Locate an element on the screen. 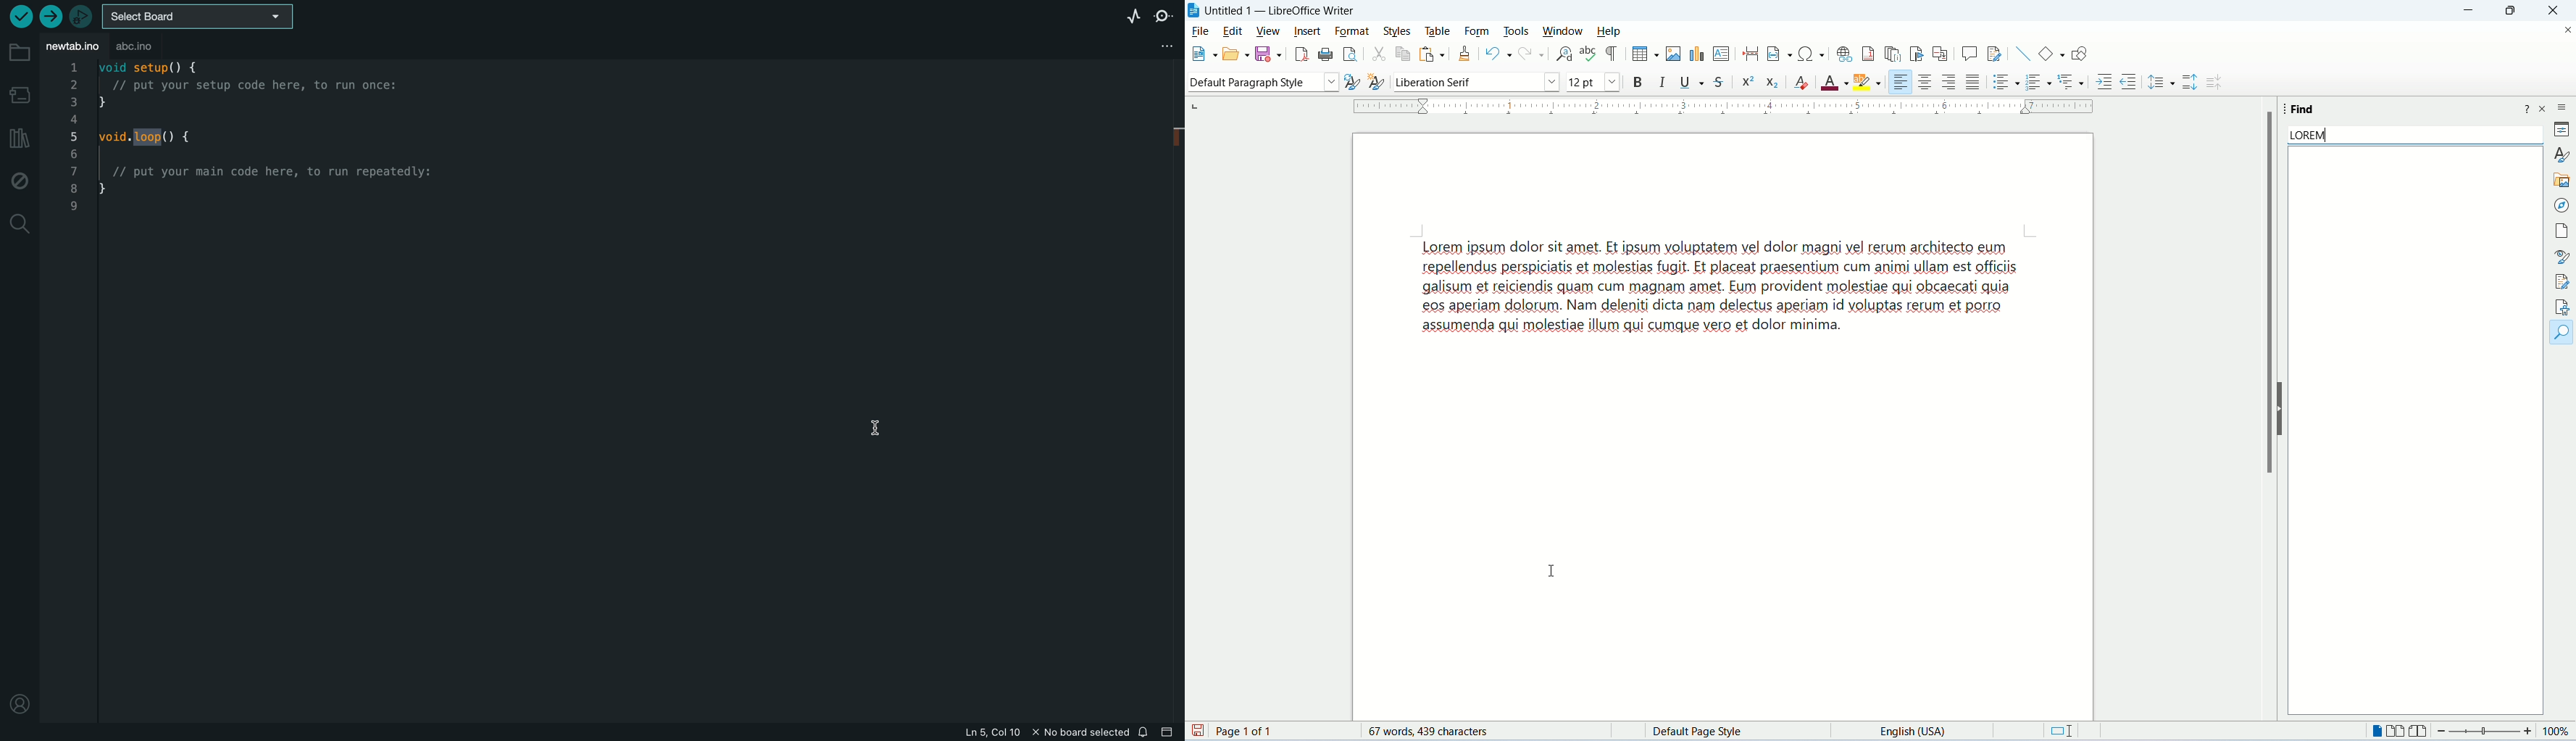 The image size is (2576, 756). maximize is located at coordinates (2512, 13).